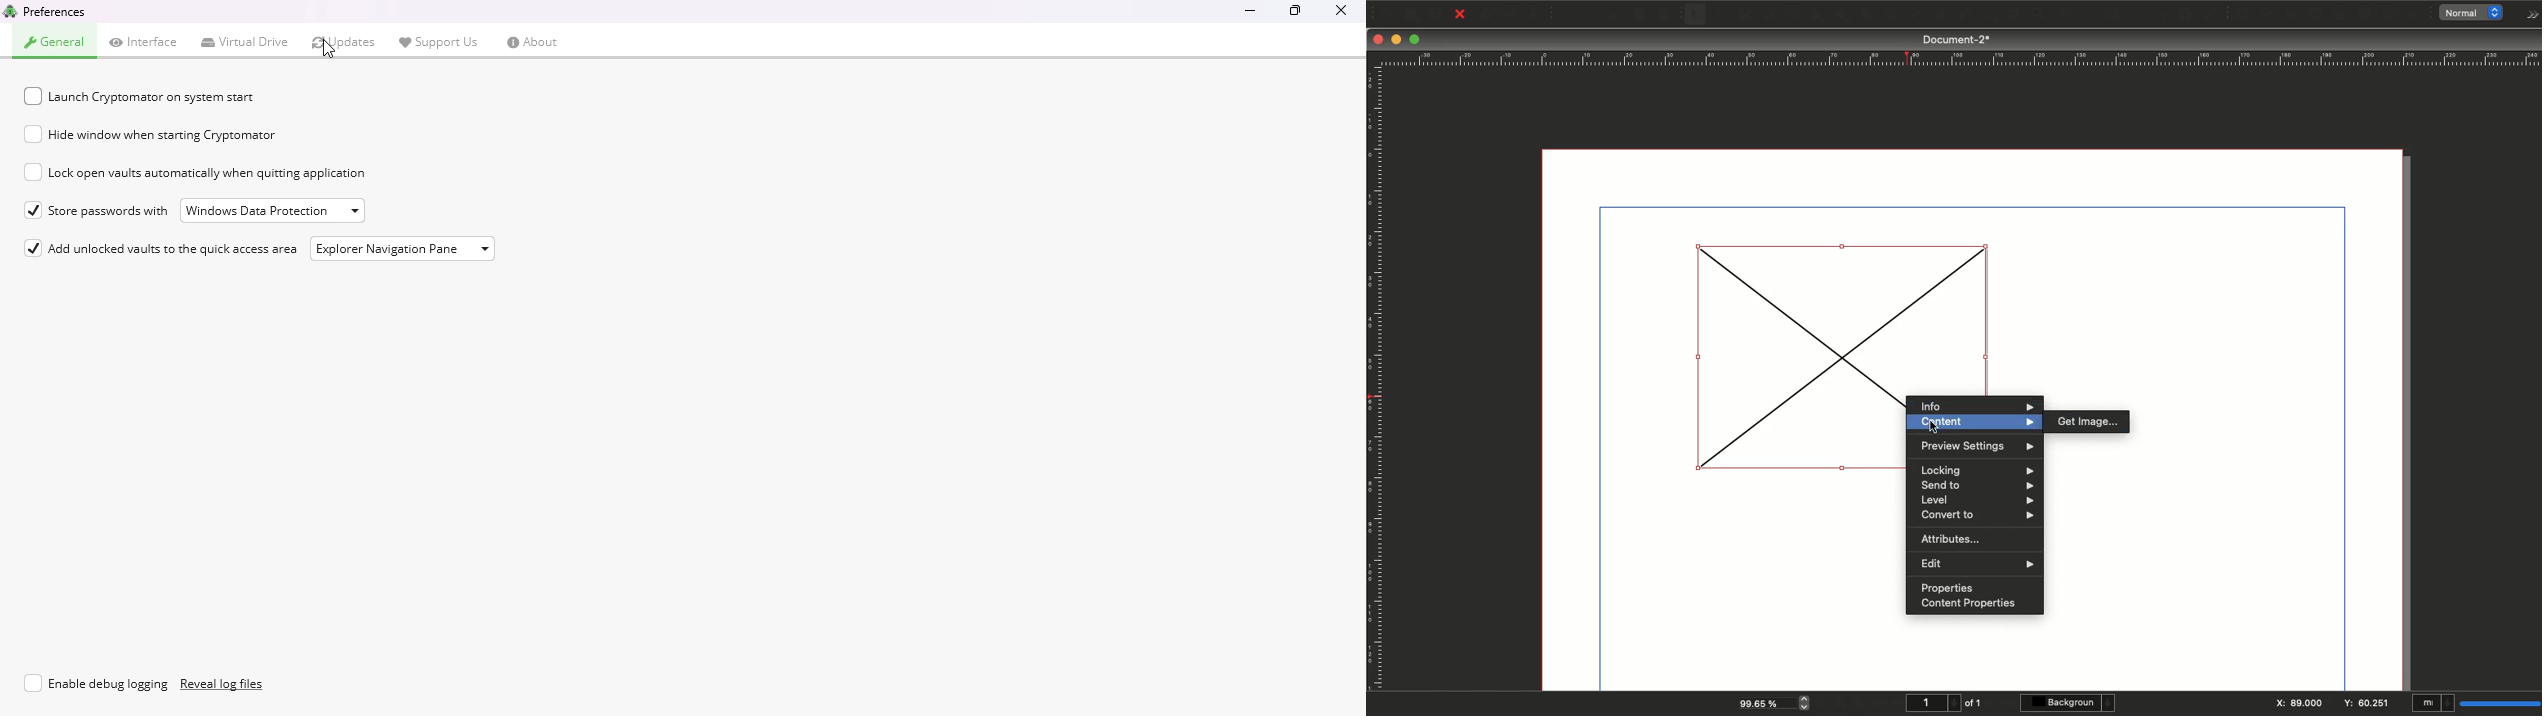 The width and height of the screenshot is (2548, 728). What do you see at coordinates (1767, 15) in the screenshot?
I see `Render frame` at bounding box center [1767, 15].